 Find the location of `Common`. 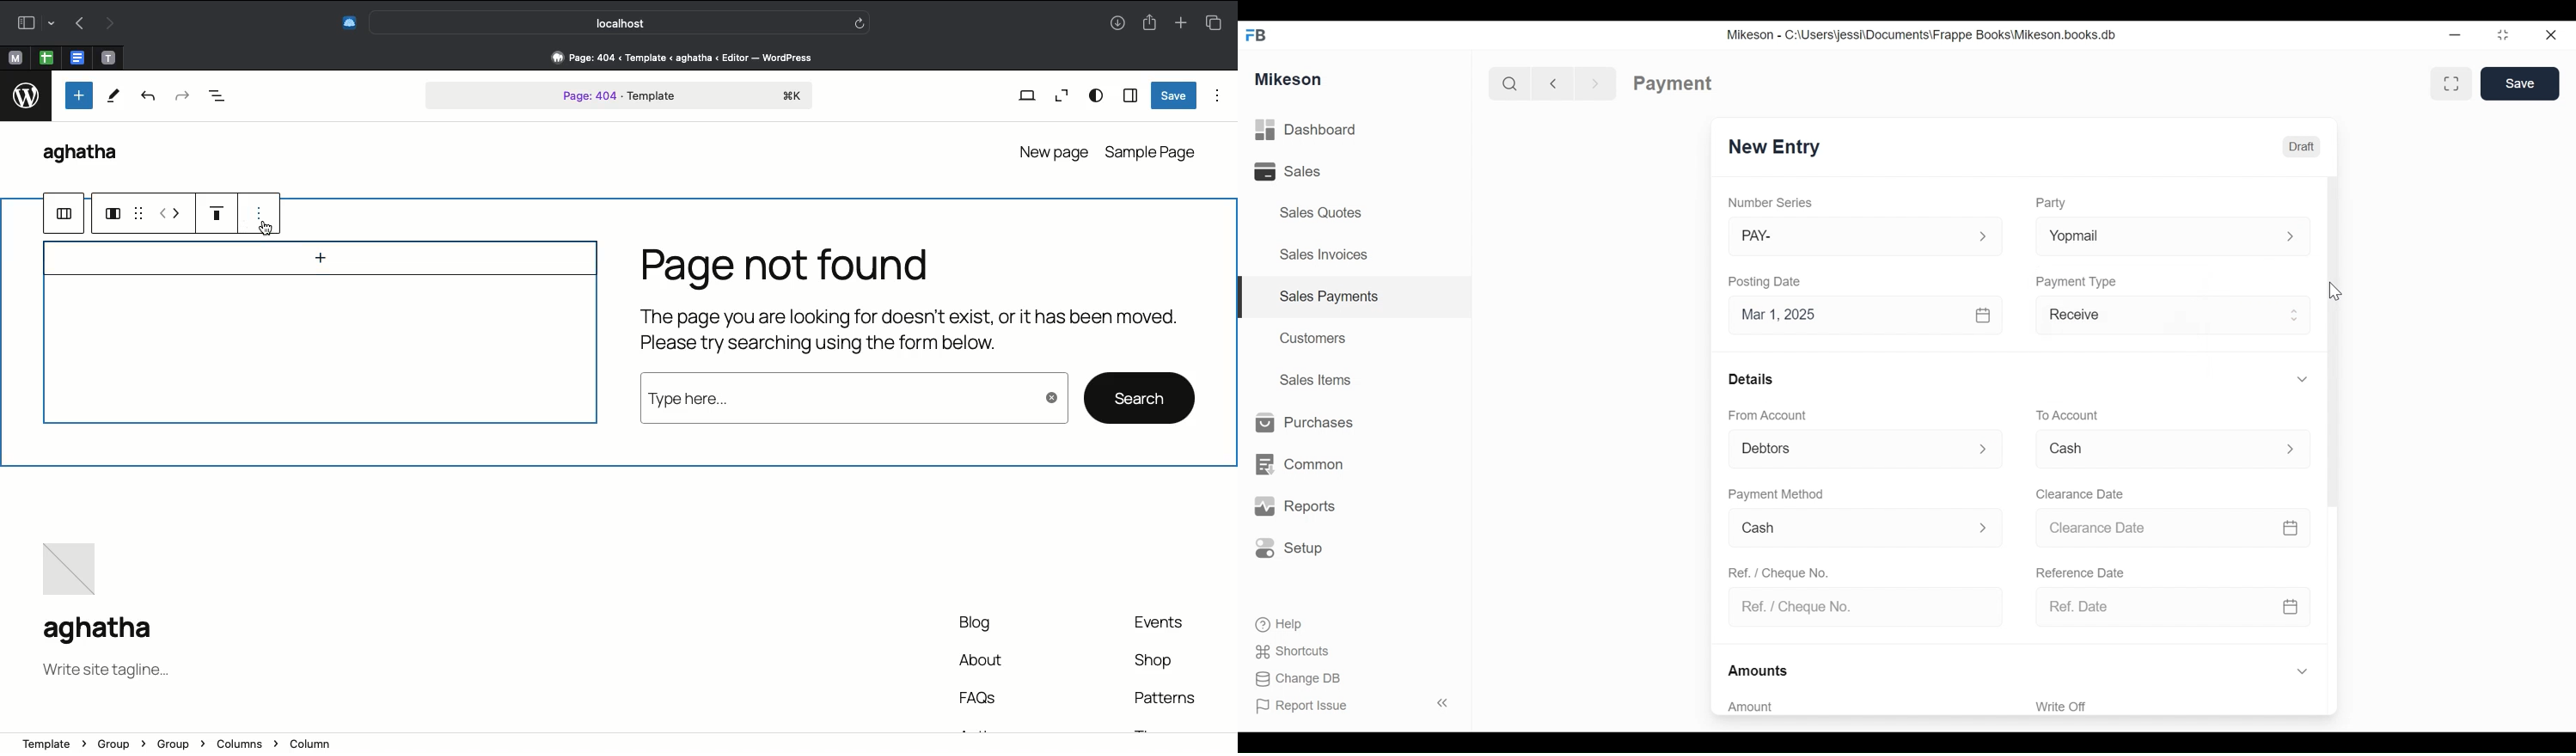

Common is located at coordinates (1307, 457).